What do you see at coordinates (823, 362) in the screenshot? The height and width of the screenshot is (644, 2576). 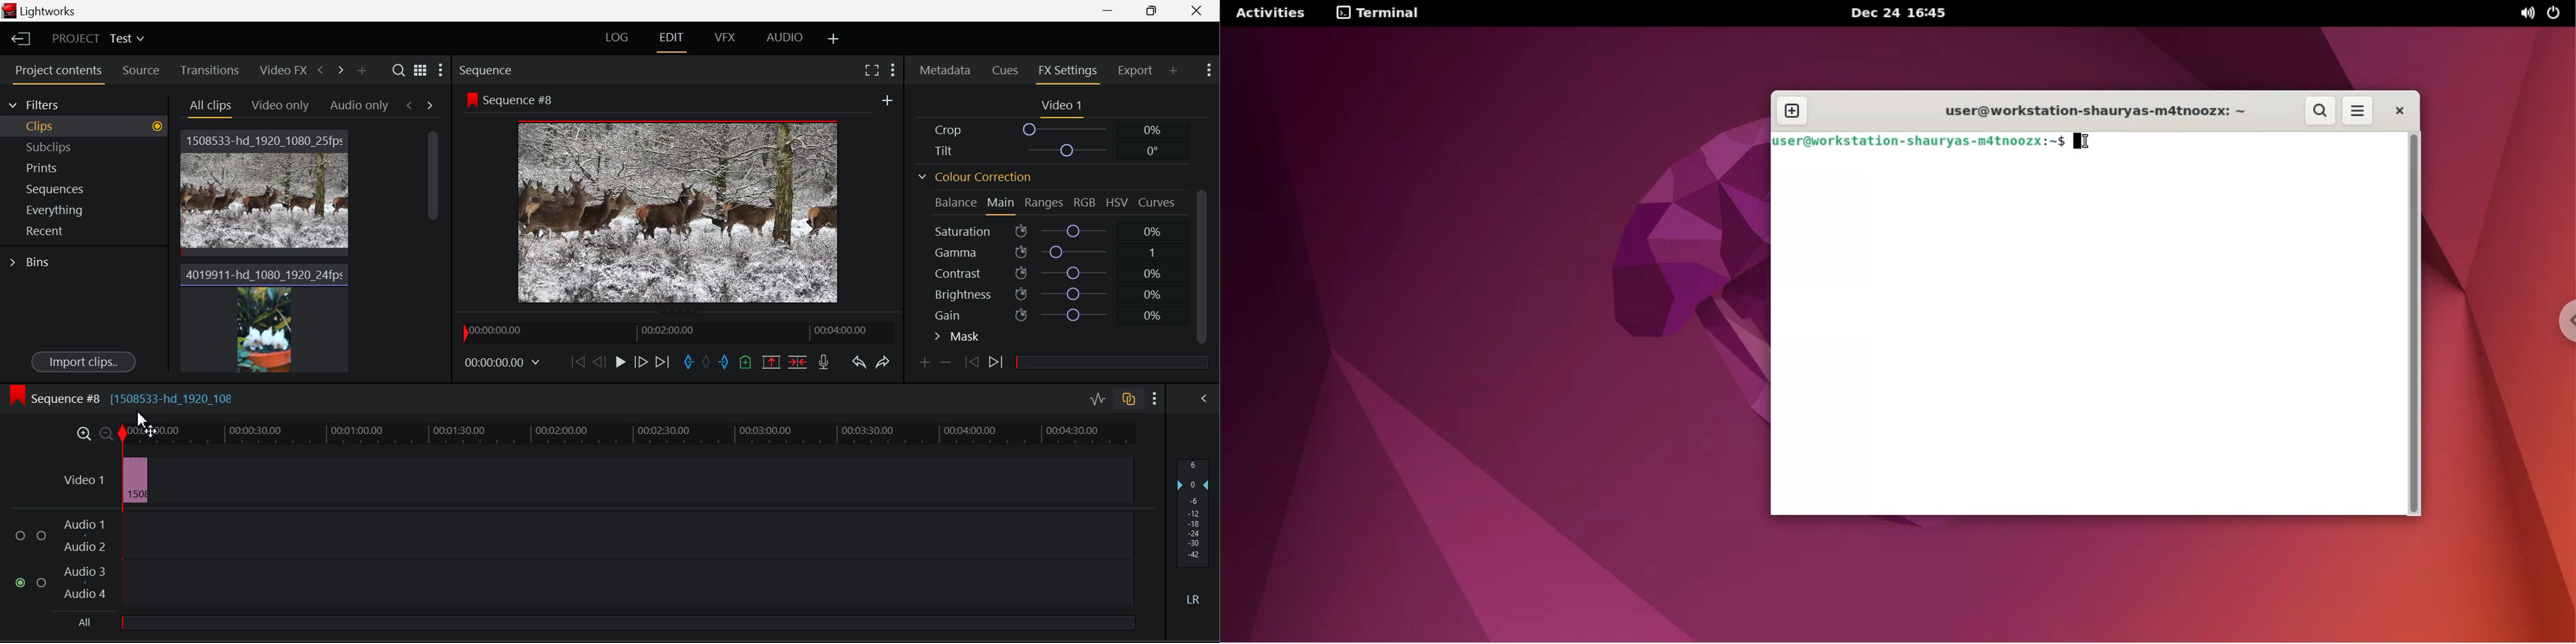 I see `Record Voice-over` at bounding box center [823, 362].